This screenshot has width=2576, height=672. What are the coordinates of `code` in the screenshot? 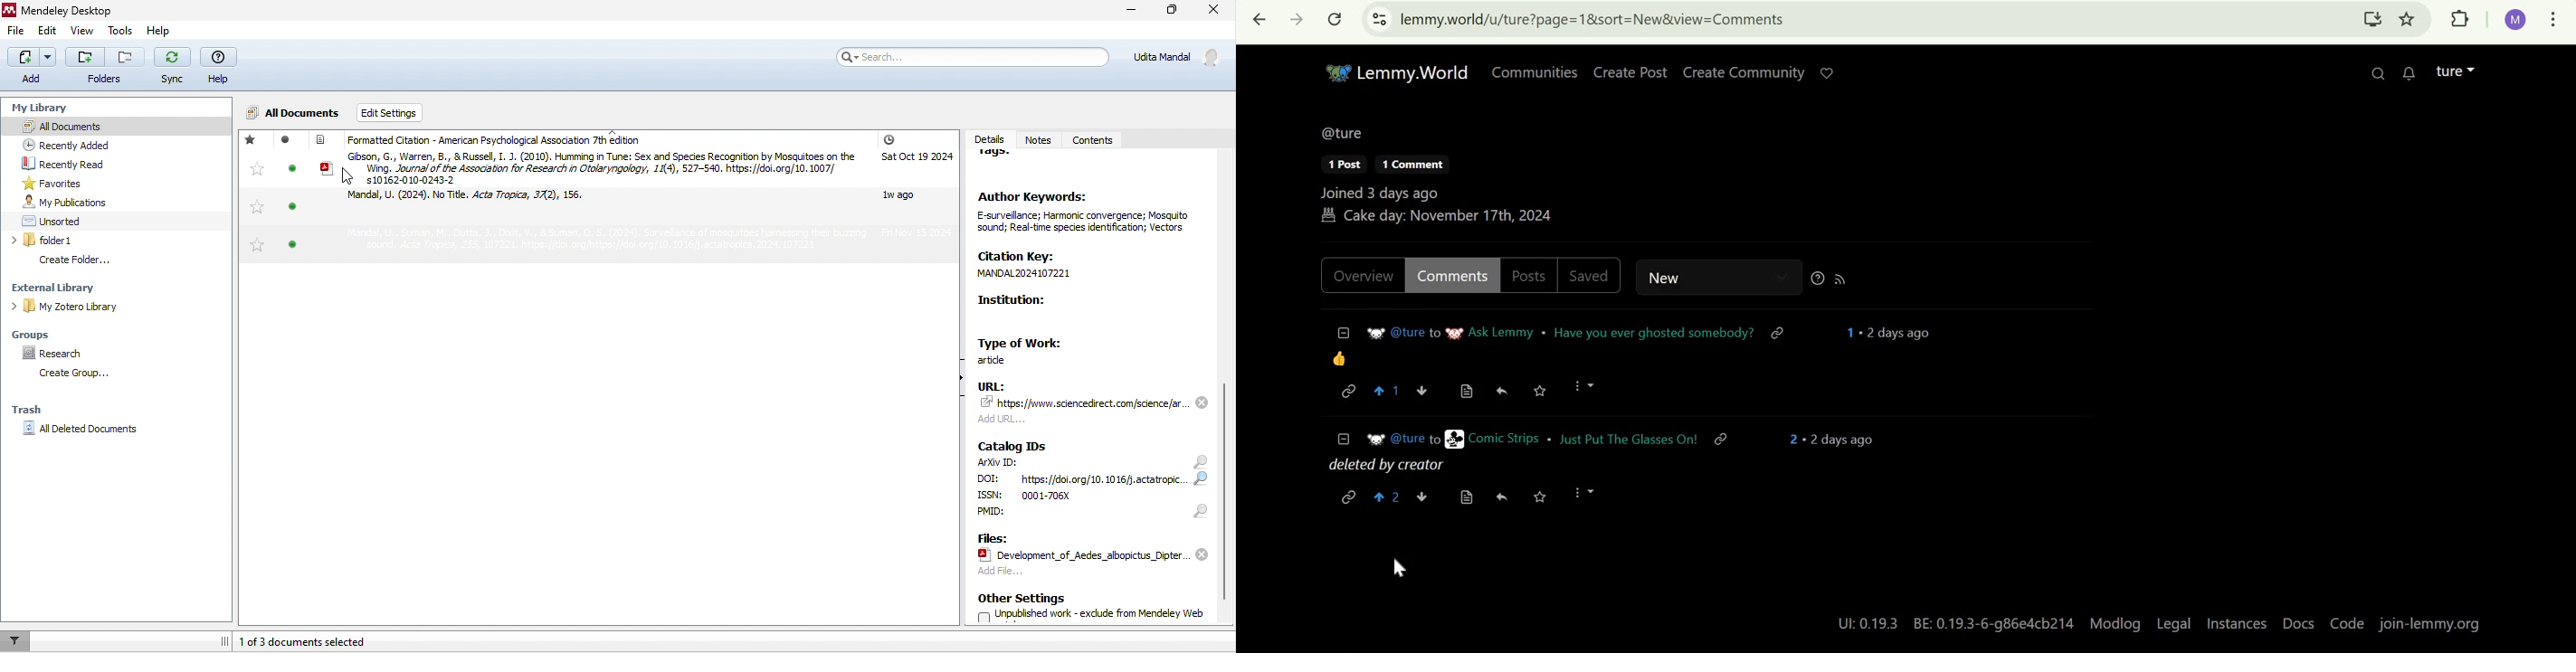 It's located at (2345, 623).